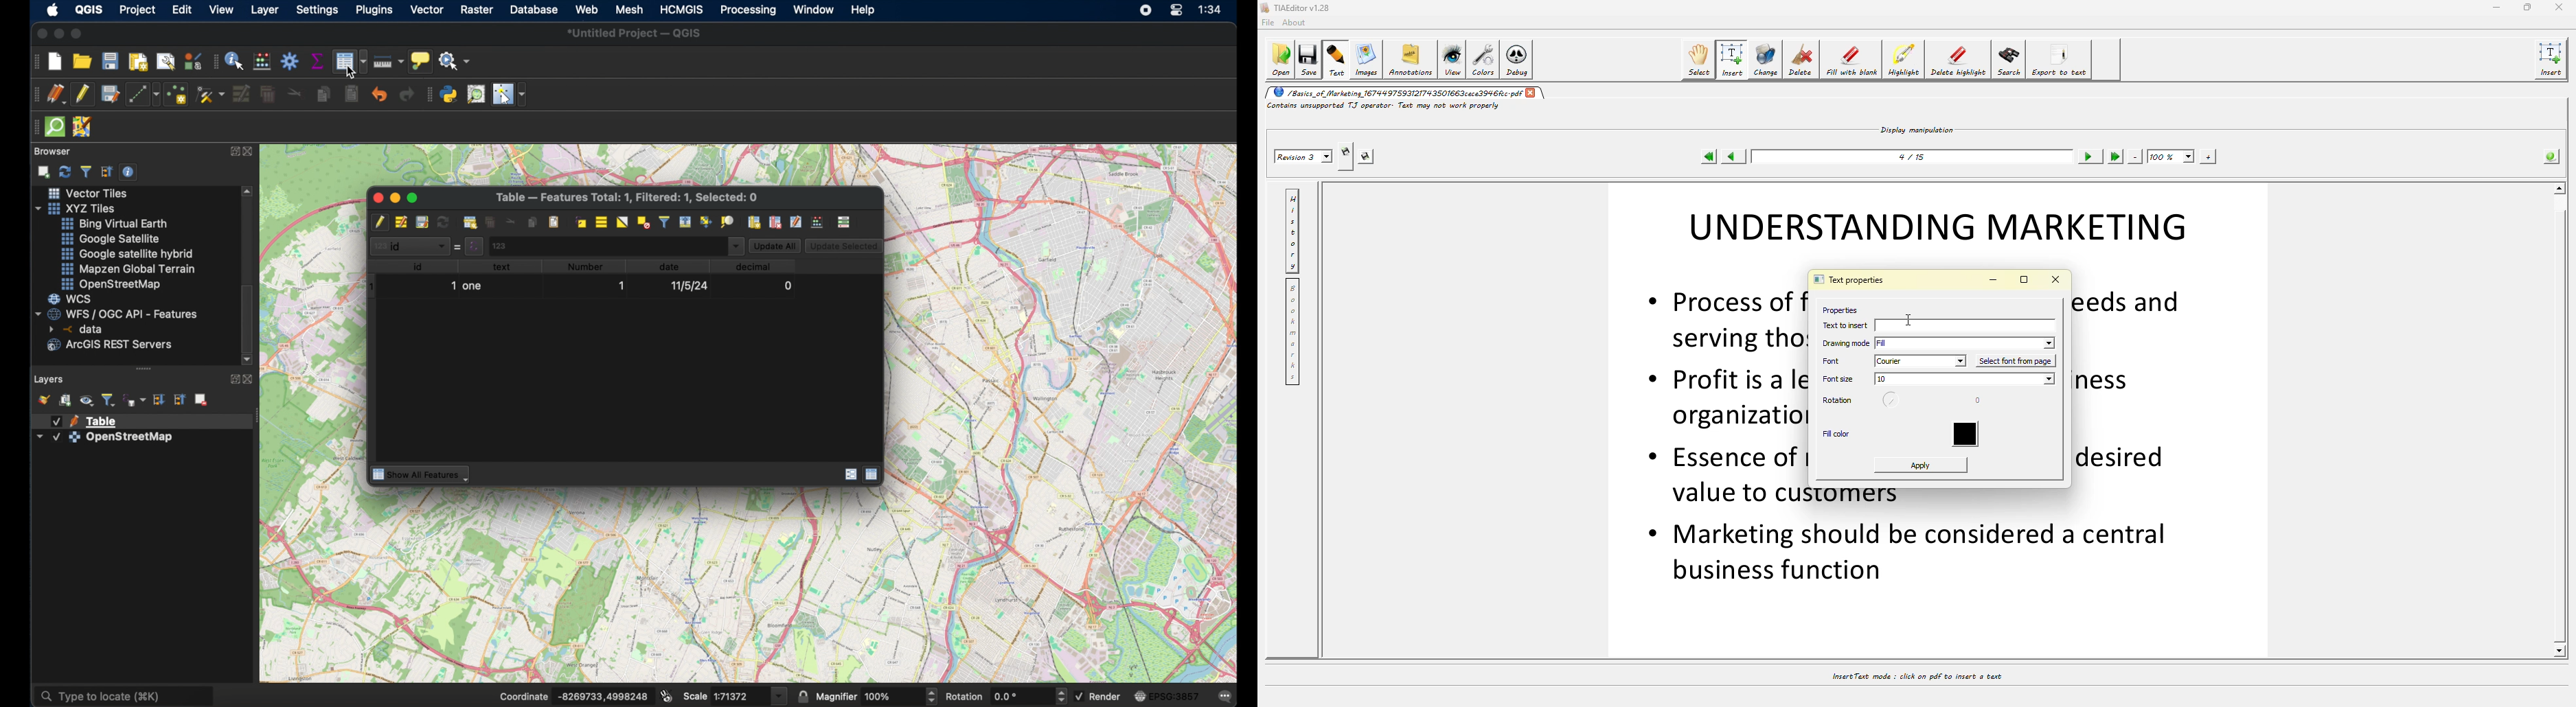 The height and width of the screenshot is (728, 2576). I want to click on drag handle, so click(214, 63).